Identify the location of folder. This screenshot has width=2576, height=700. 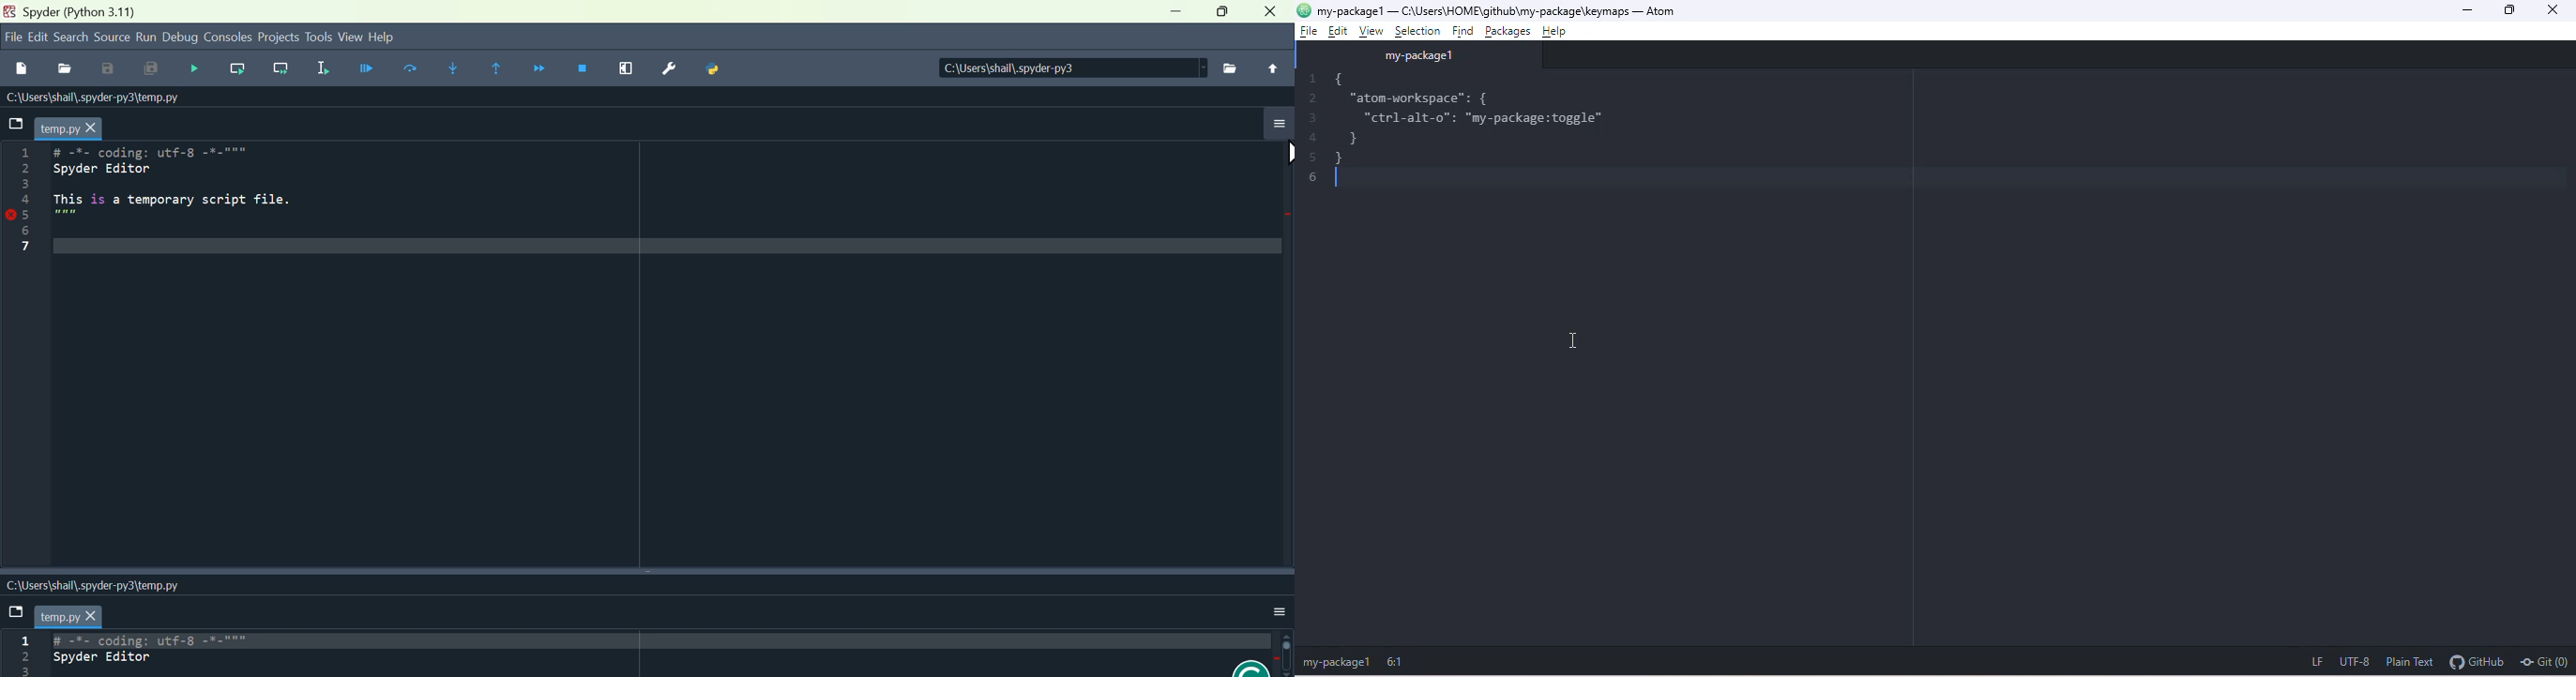
(16, 121).